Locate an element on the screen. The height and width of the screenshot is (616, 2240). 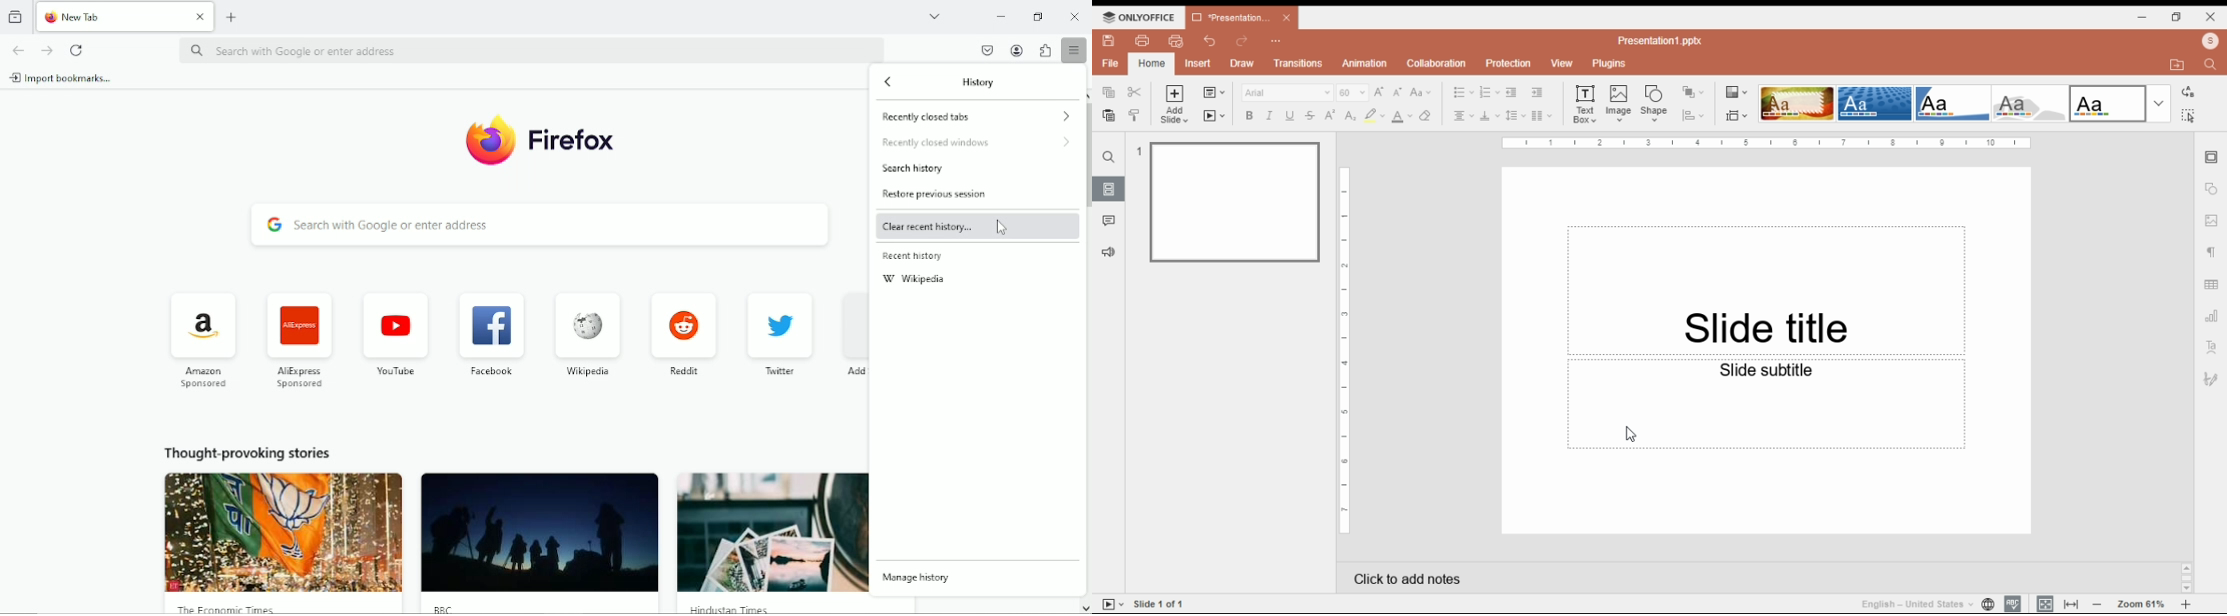
chart settings is located at coordinates (2214, 316).